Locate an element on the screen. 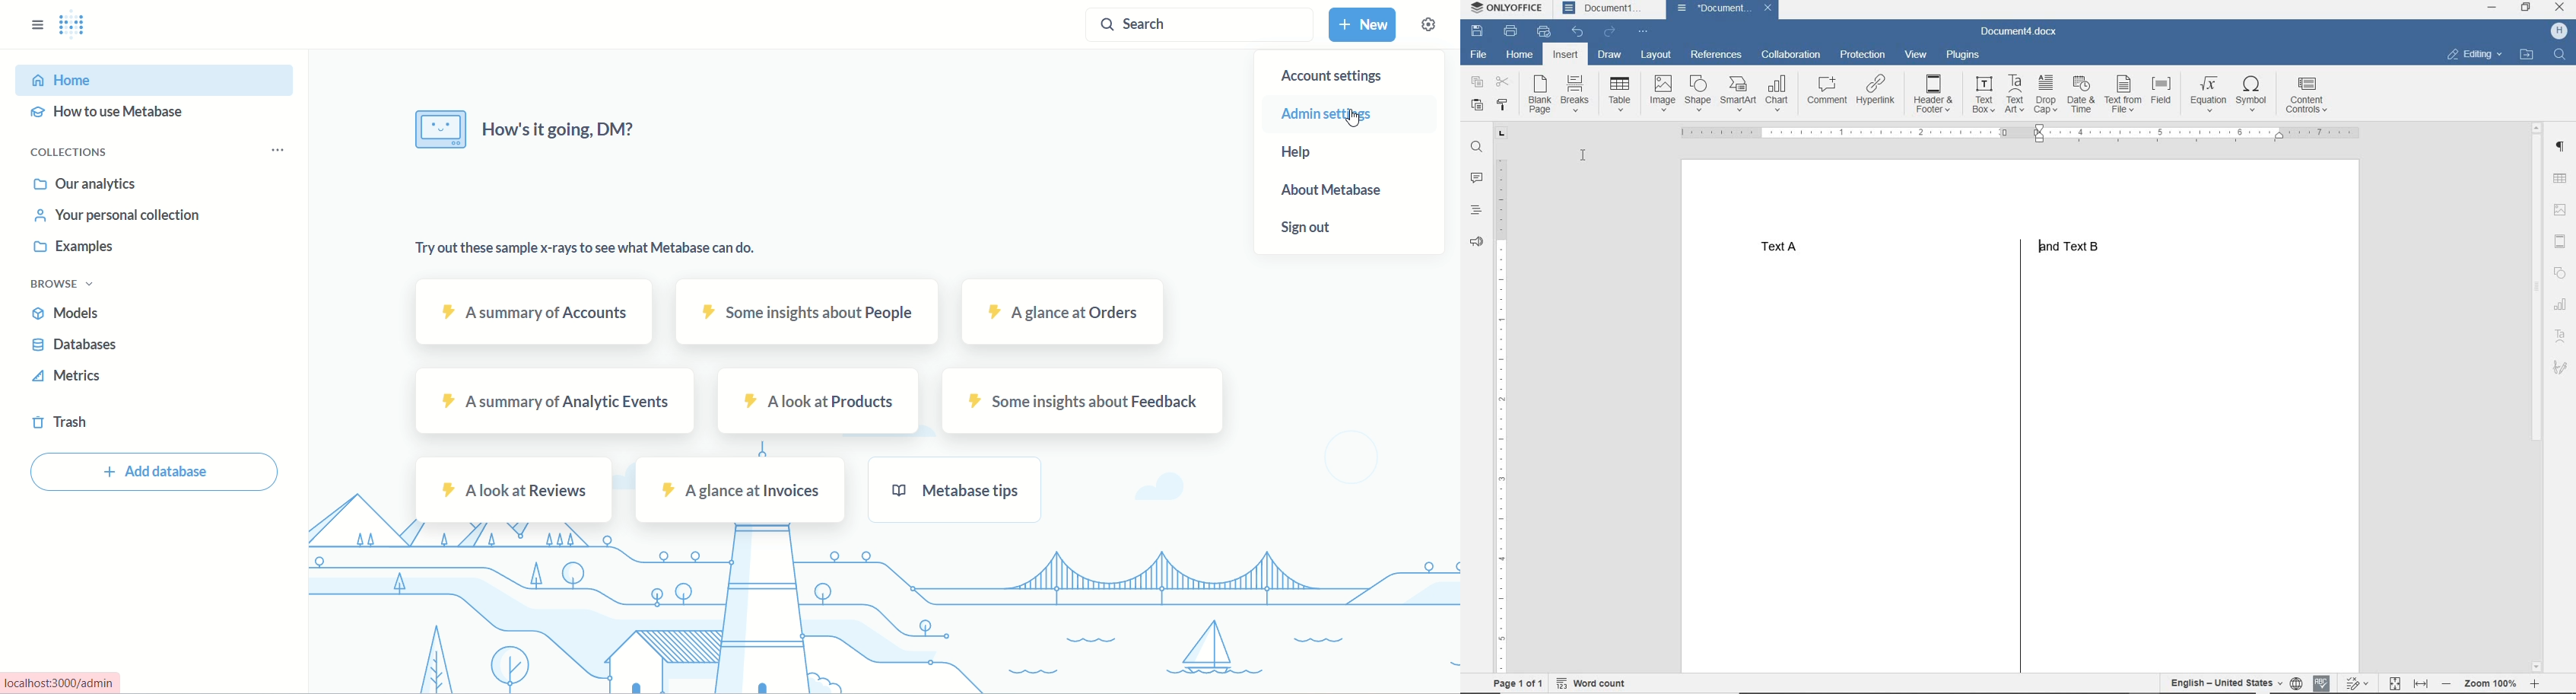 Image resolution: width=2576 pixels, height=700 pixels. SPELL CHECKING is located at coordinates (2321, 681).